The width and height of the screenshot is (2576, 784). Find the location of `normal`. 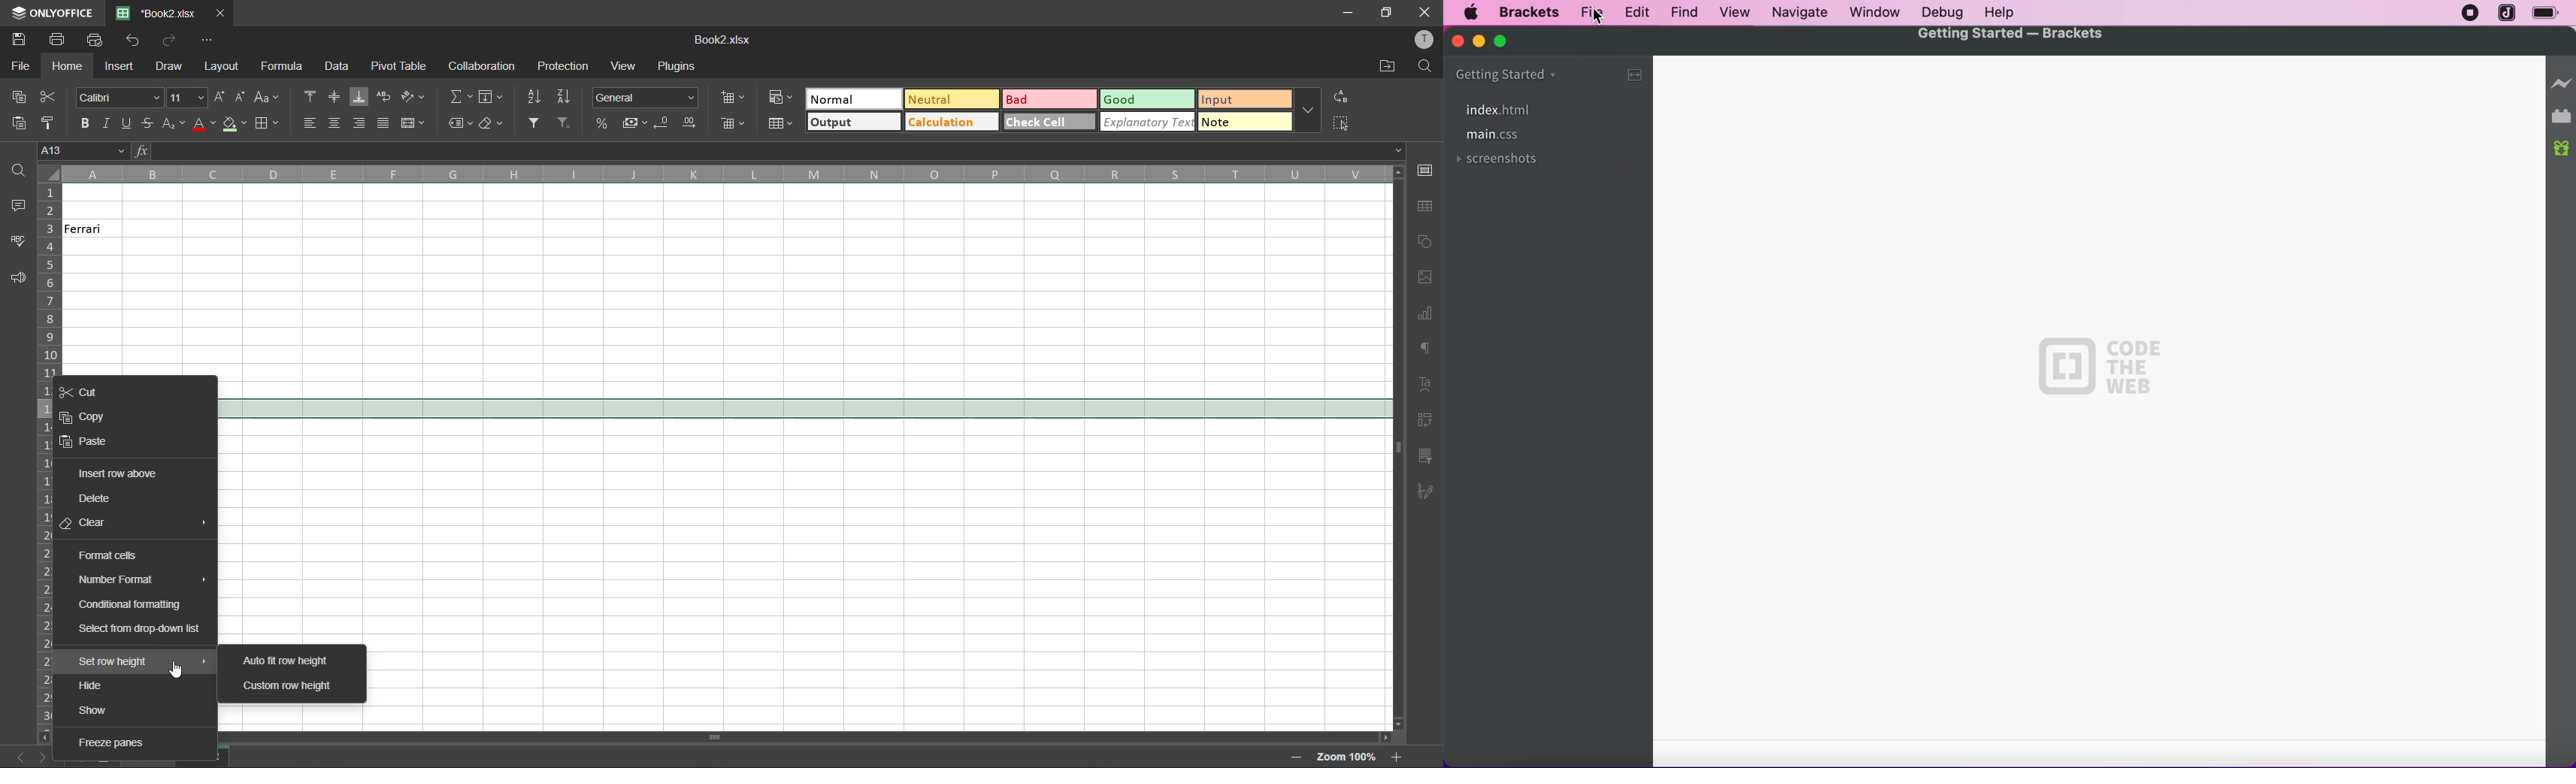

normal is located at coordinates (854, 100).